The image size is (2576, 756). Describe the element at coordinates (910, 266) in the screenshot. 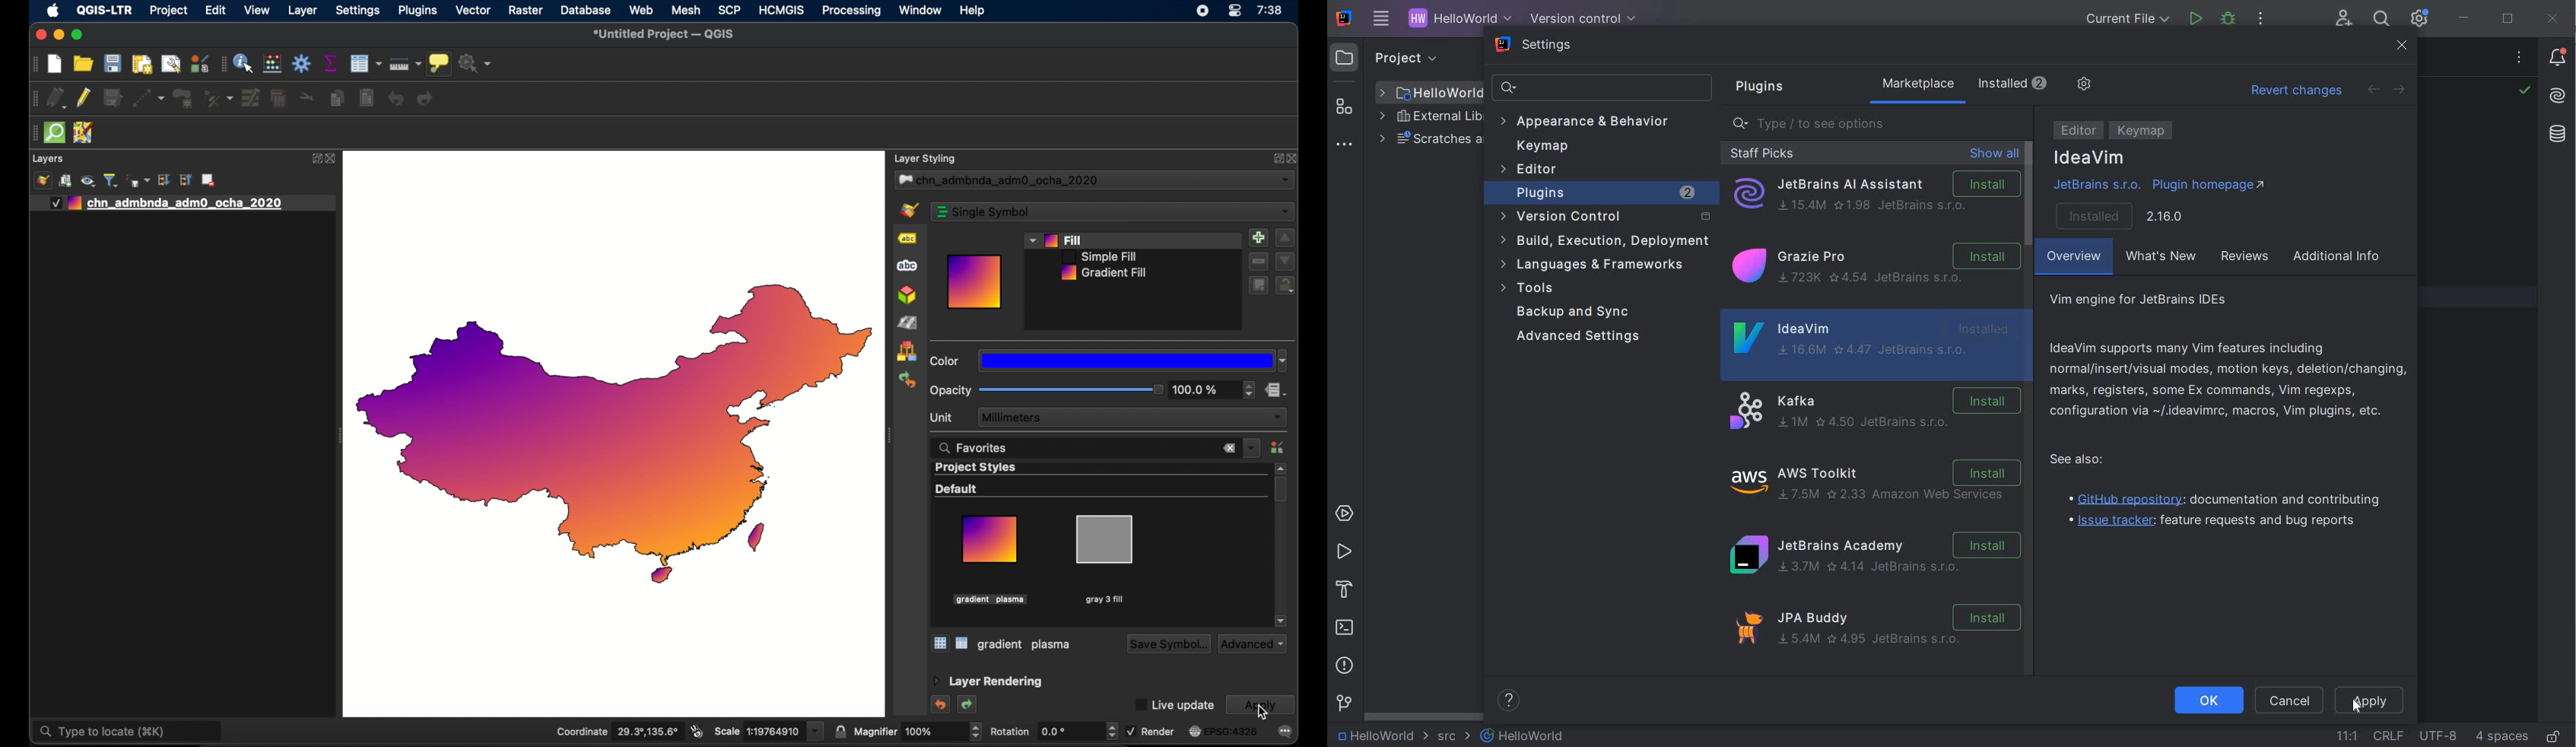

I see `masks` at that location.